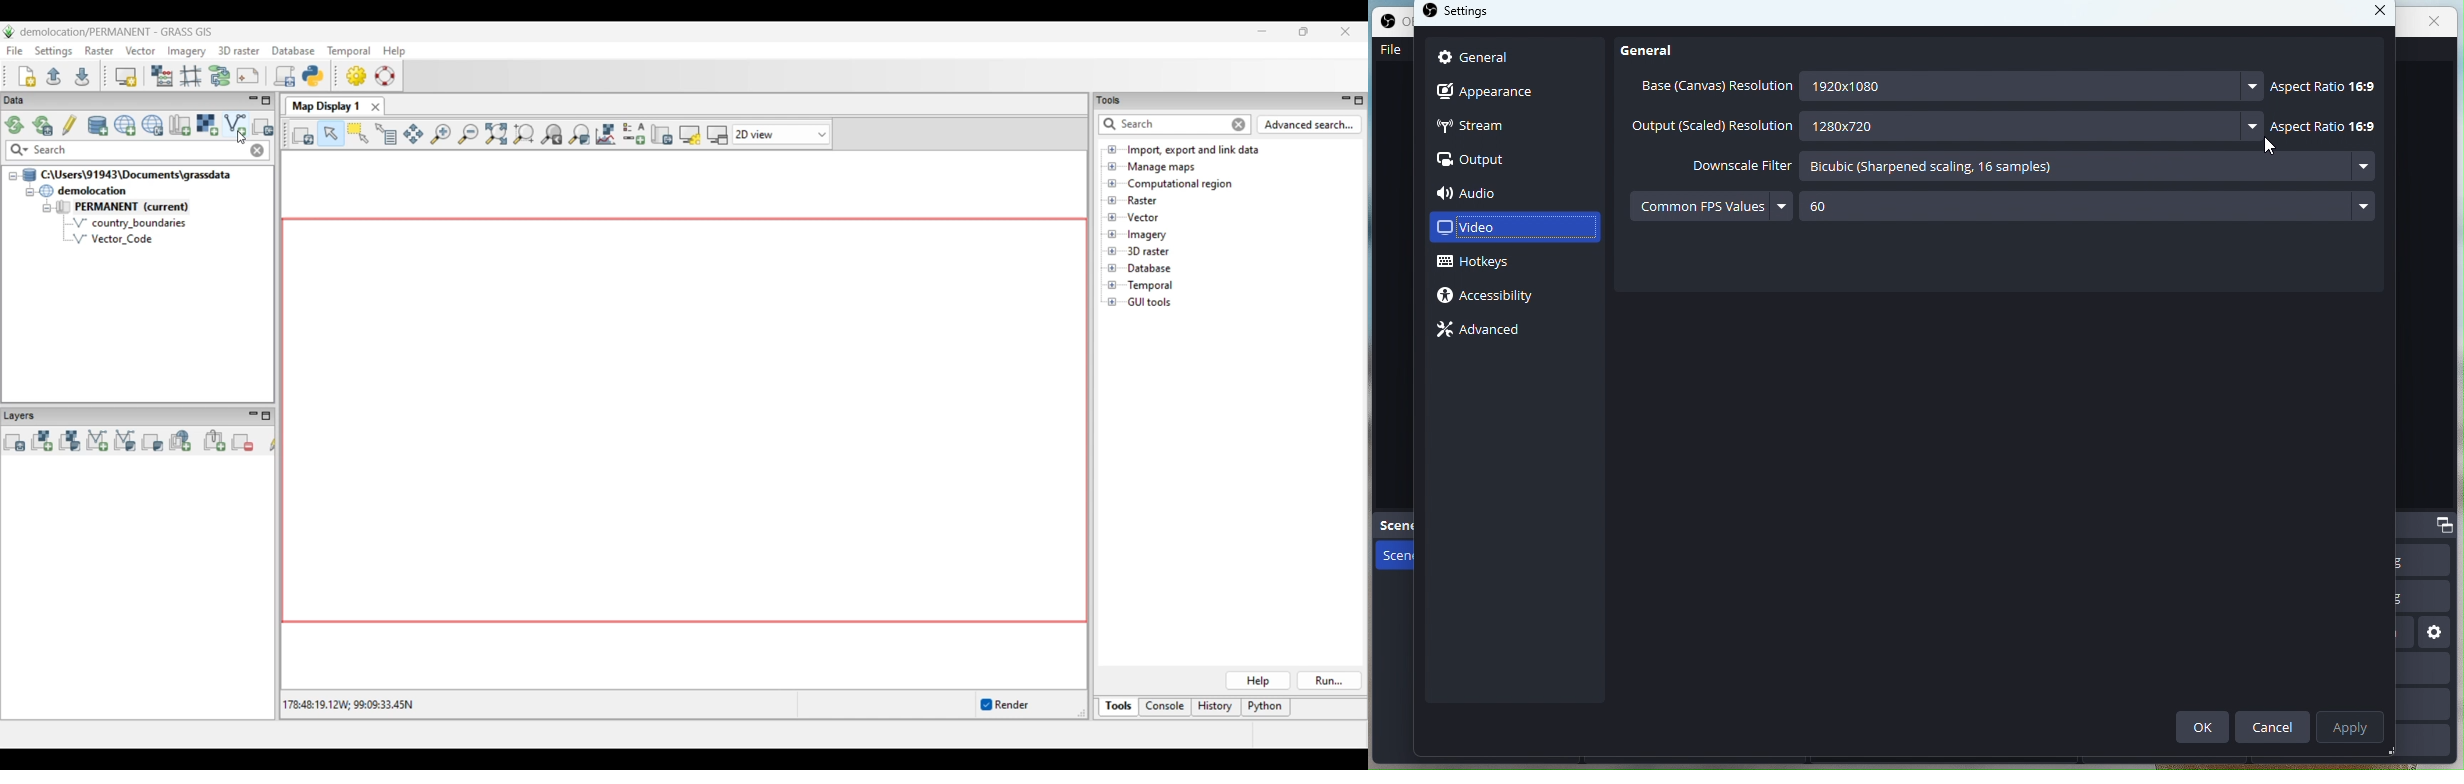 This screenshot has height=784, width=2464. Describe the element at coordinates (2324, 126) in the screenshot. I see `Aspect ratio 16:9` at that location.